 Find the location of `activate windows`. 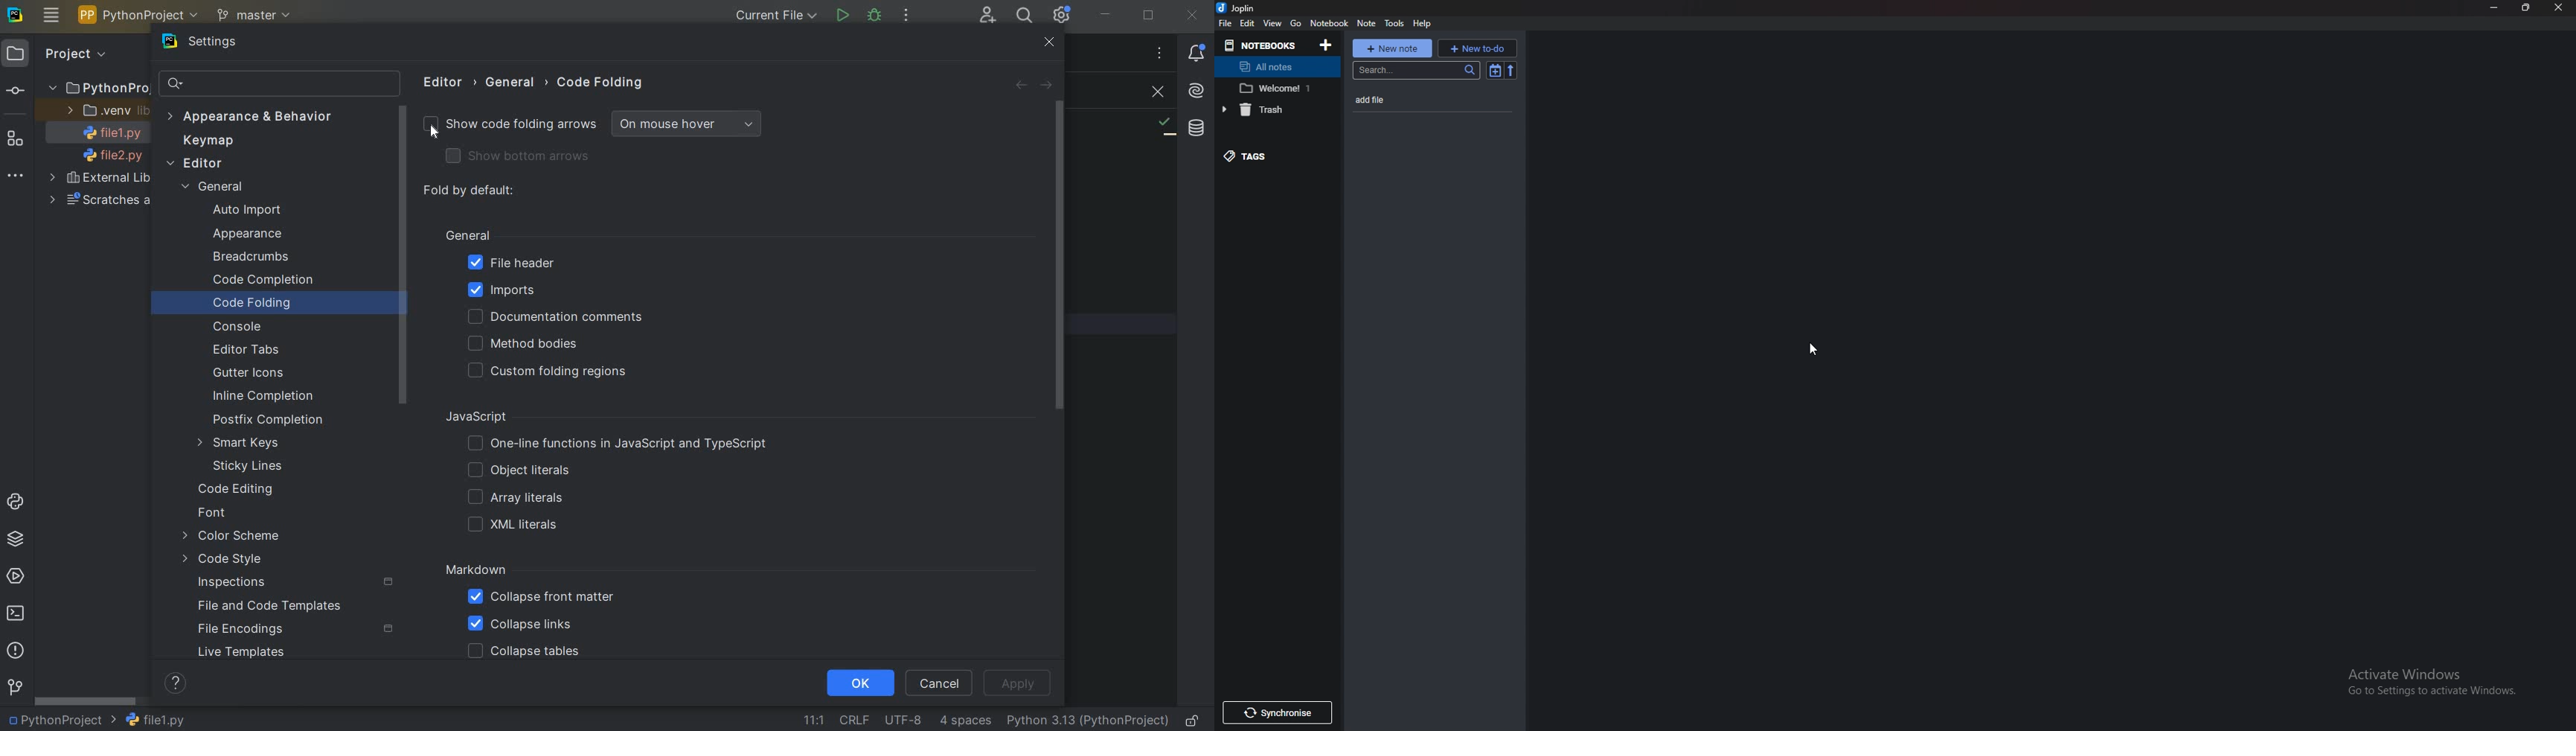

activate windows is located at coordinates (2439, 678).